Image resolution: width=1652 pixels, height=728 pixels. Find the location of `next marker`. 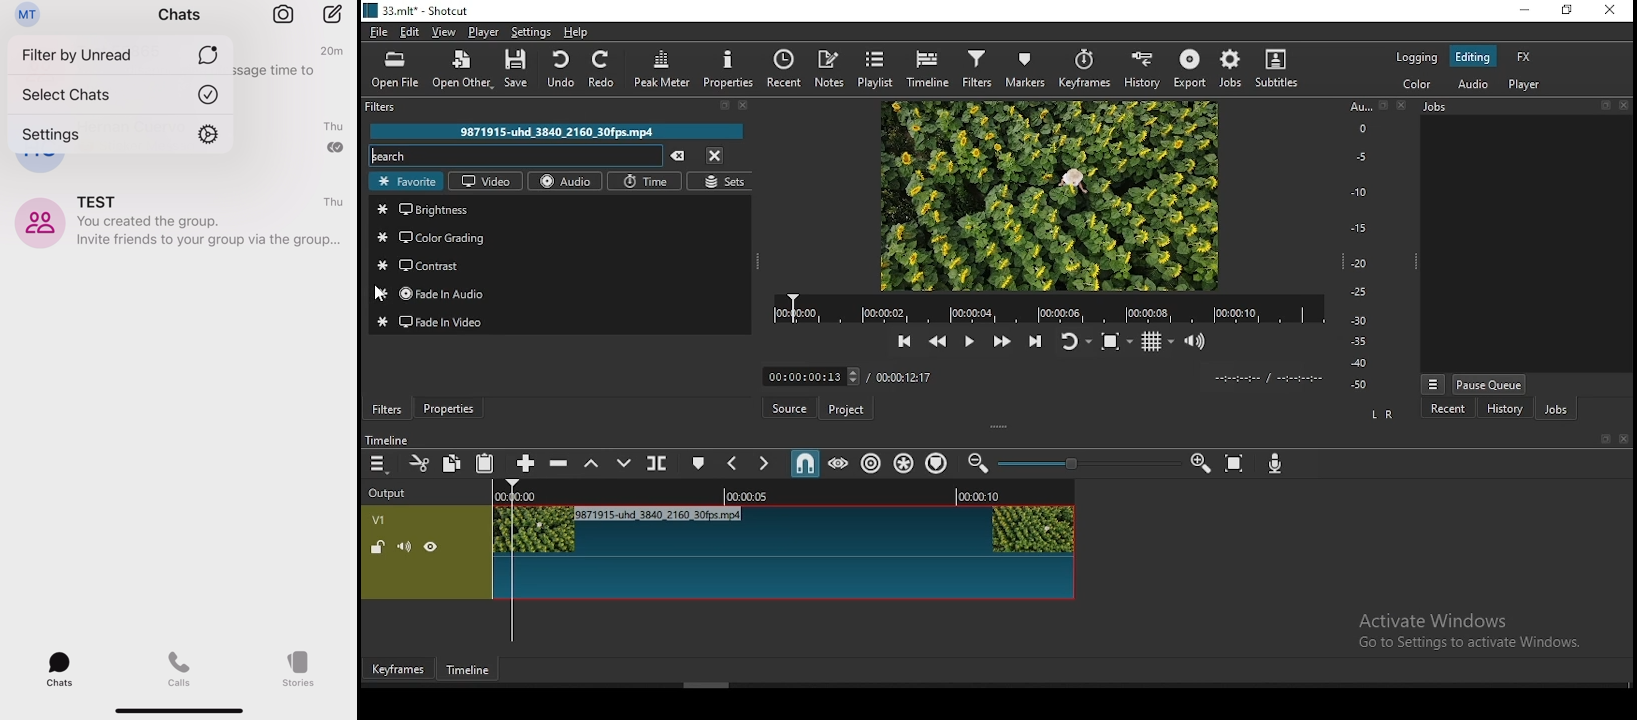

next marker is located at coordinates (764, 462).